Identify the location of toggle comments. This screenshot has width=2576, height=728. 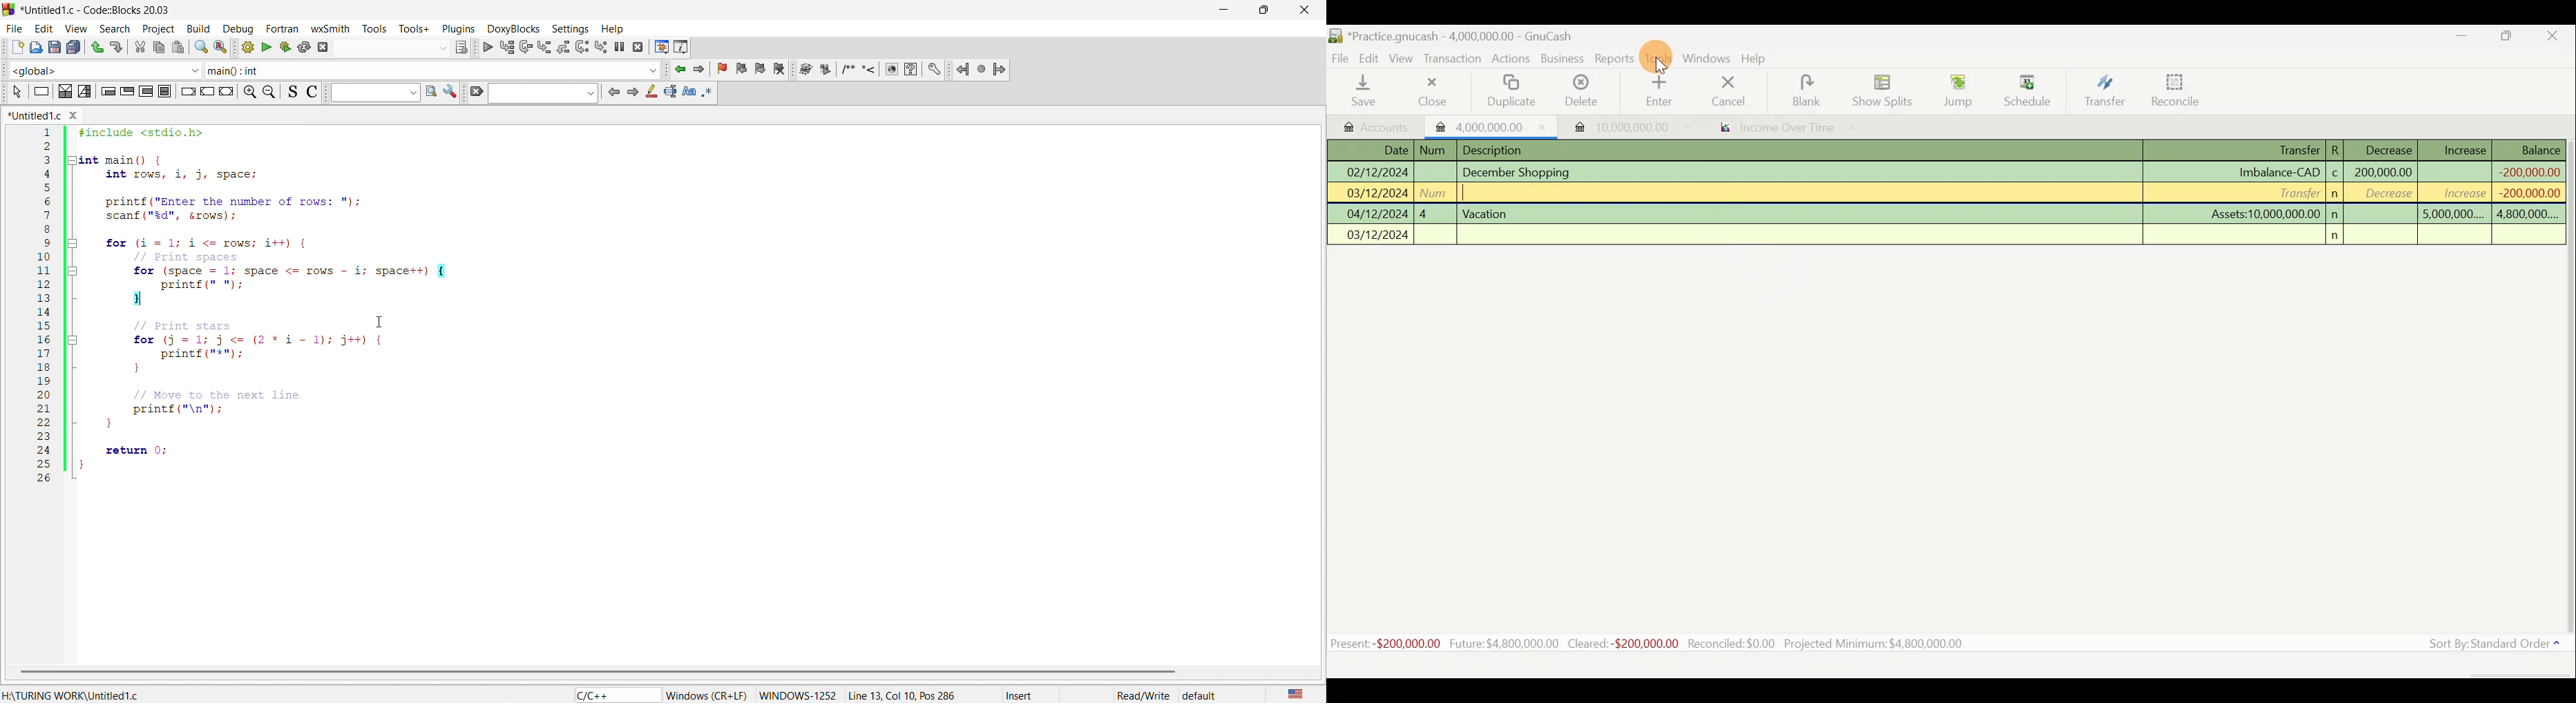
(312, 92).